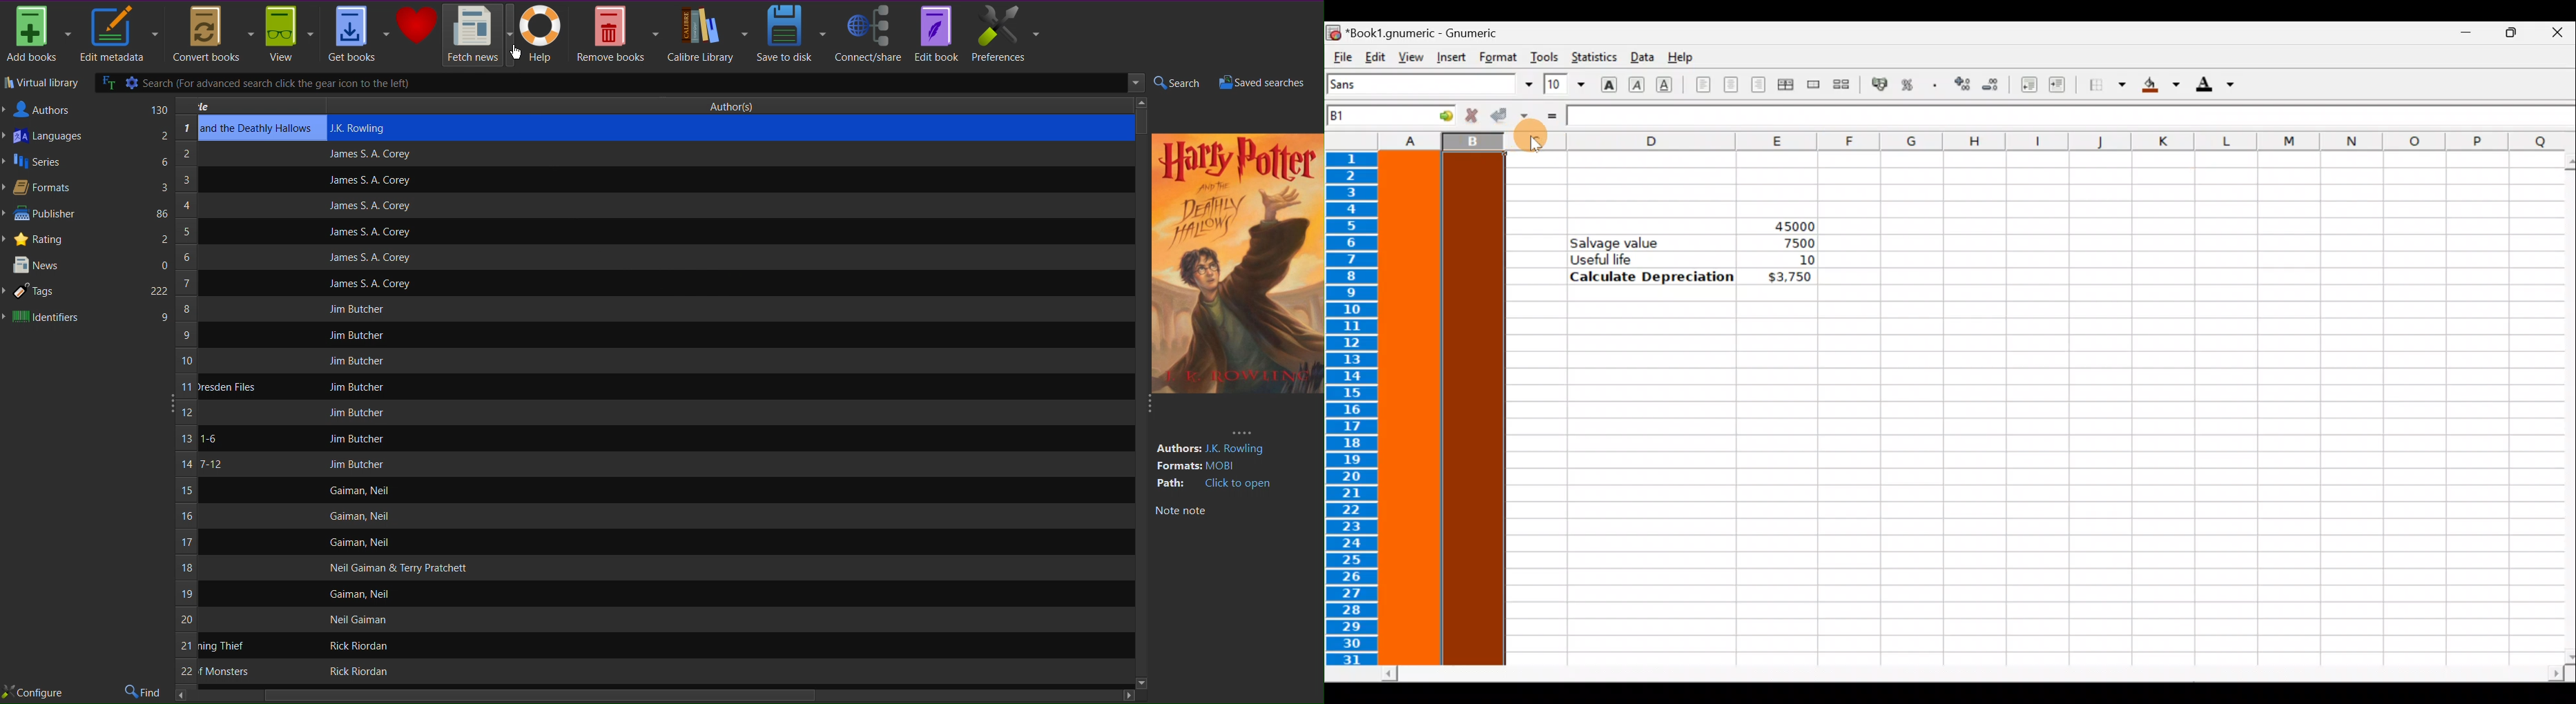 The width and height of the screenshot is (2576, 728). What do you see at coordinates (1974, 674) in the screenshot?
I see `Scroll bar` at bounding box center [1974, 674].